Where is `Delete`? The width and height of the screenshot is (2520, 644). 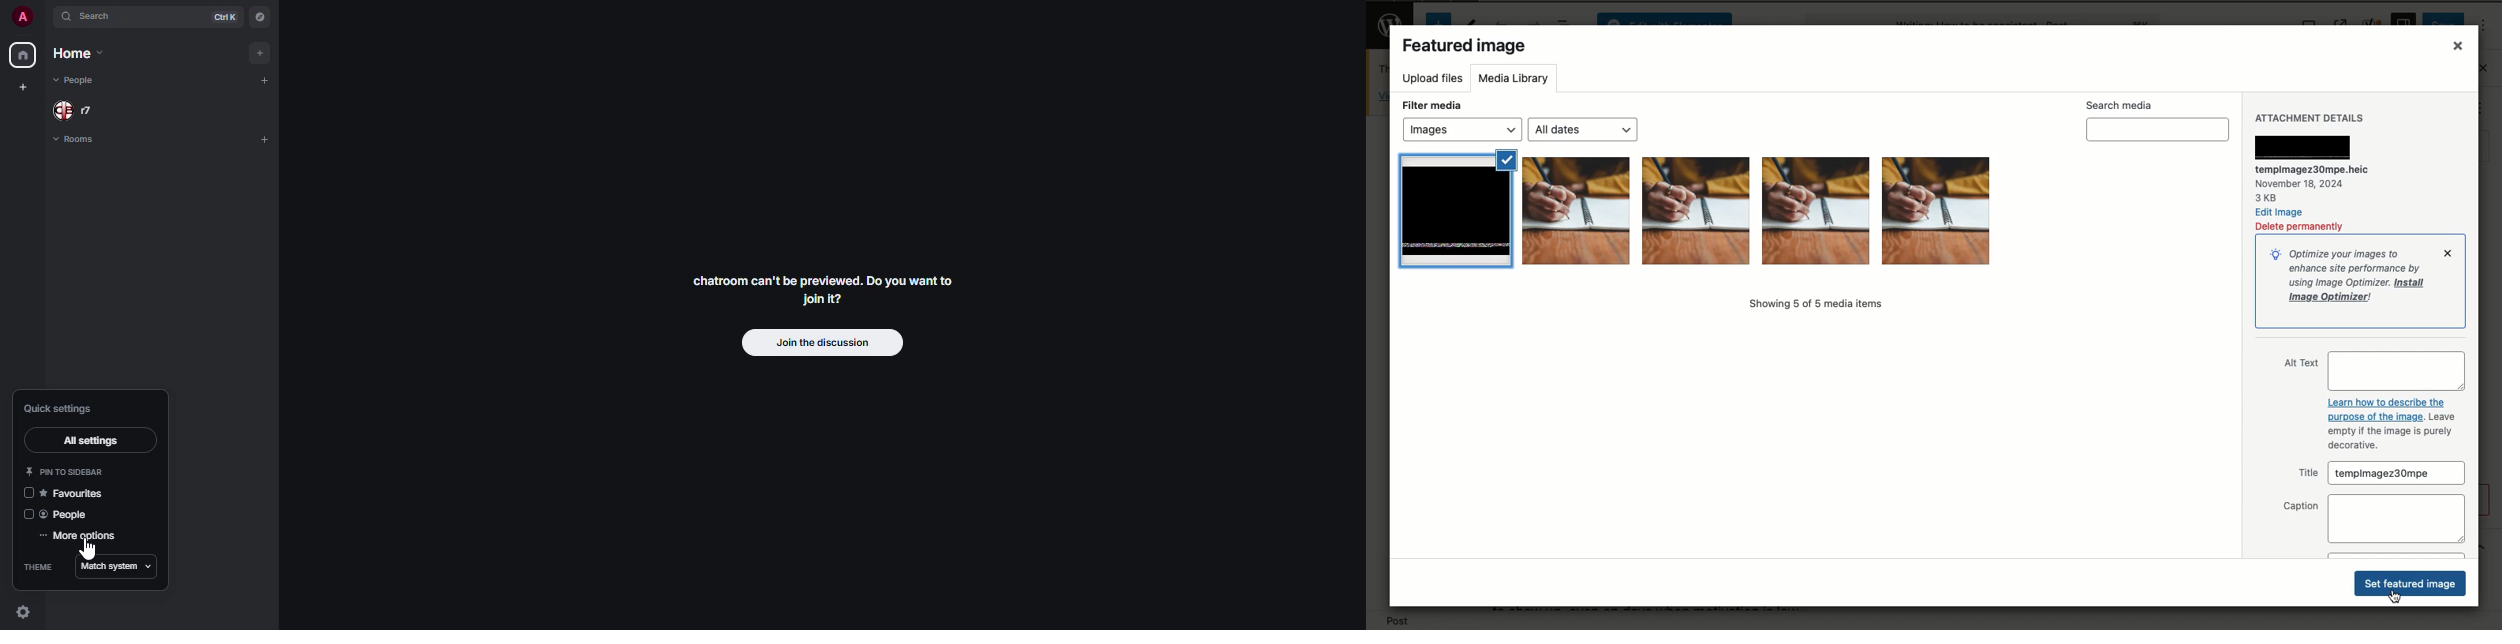 Delete is located at coordinates (2312, 227).